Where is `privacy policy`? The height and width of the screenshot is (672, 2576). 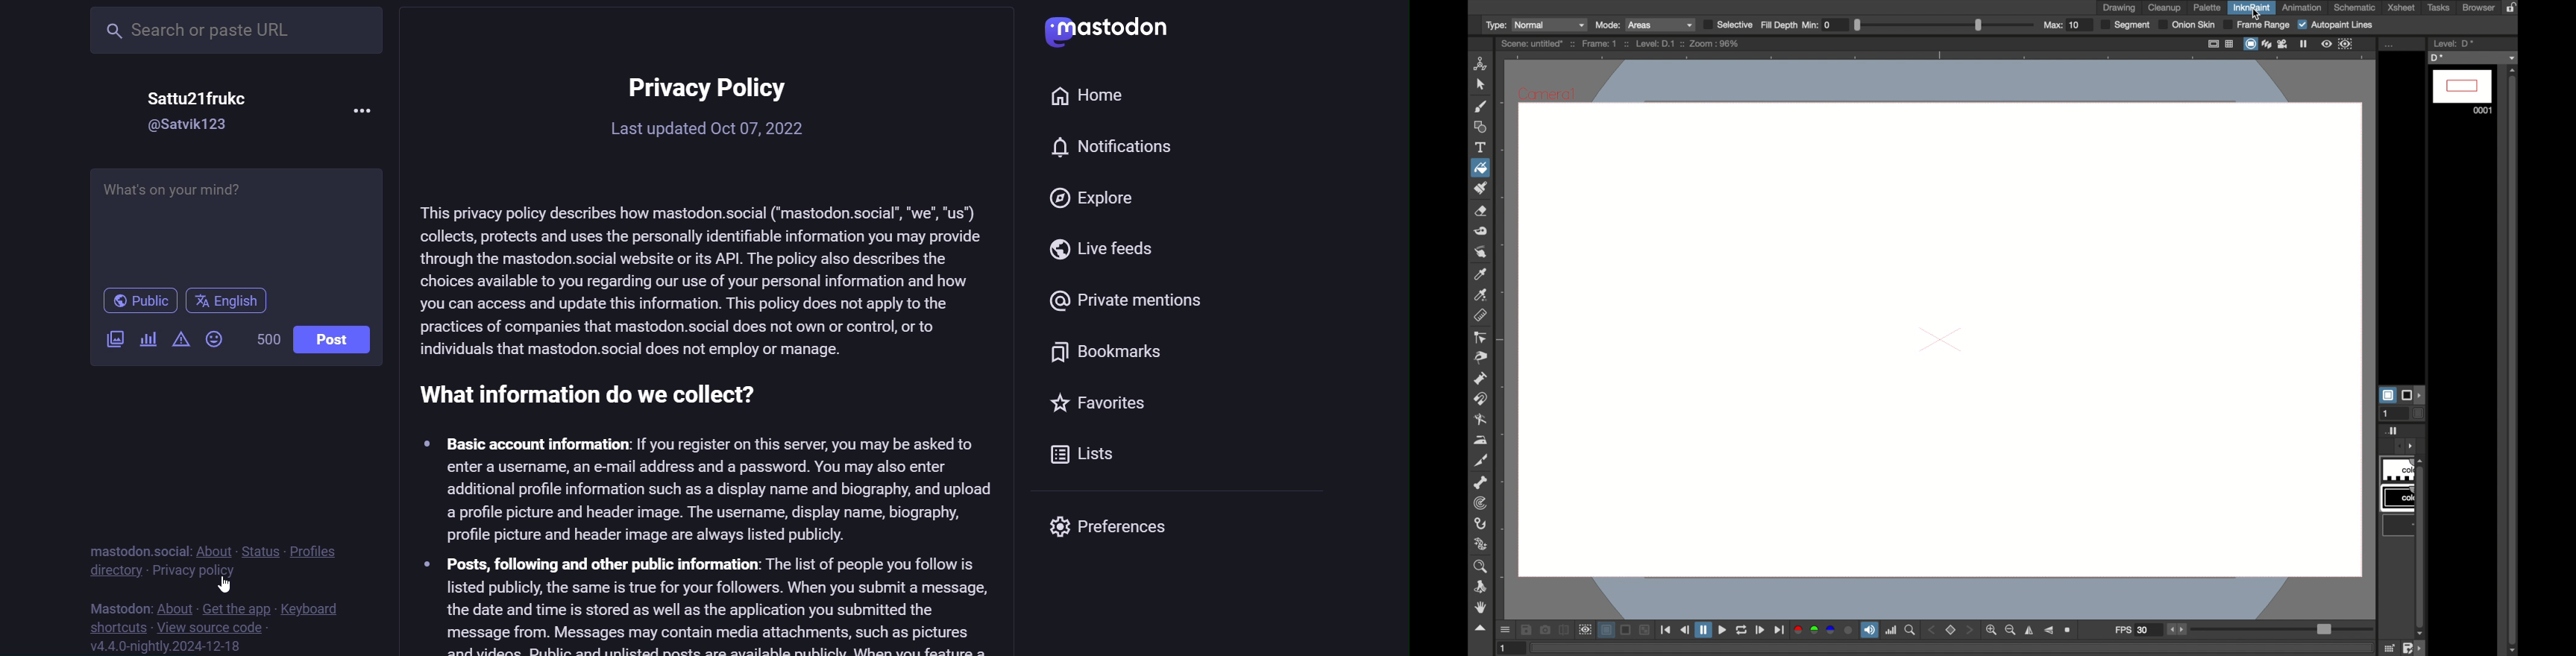 privacy policy is located at coordinates (196, 572).